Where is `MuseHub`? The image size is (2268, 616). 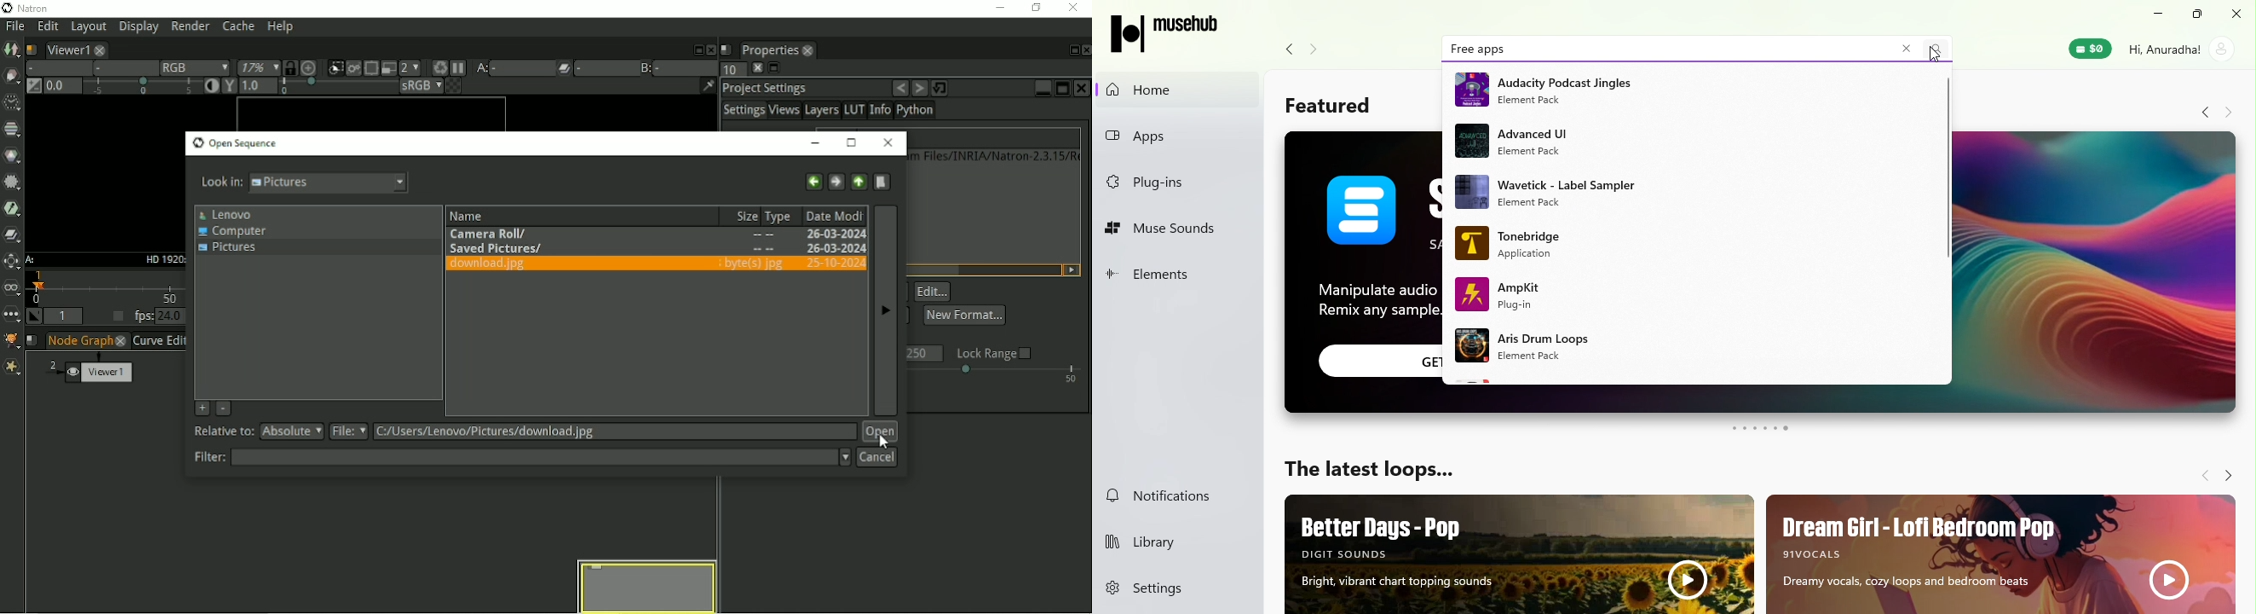 MuseHub is located at coordinates (1171, 32).